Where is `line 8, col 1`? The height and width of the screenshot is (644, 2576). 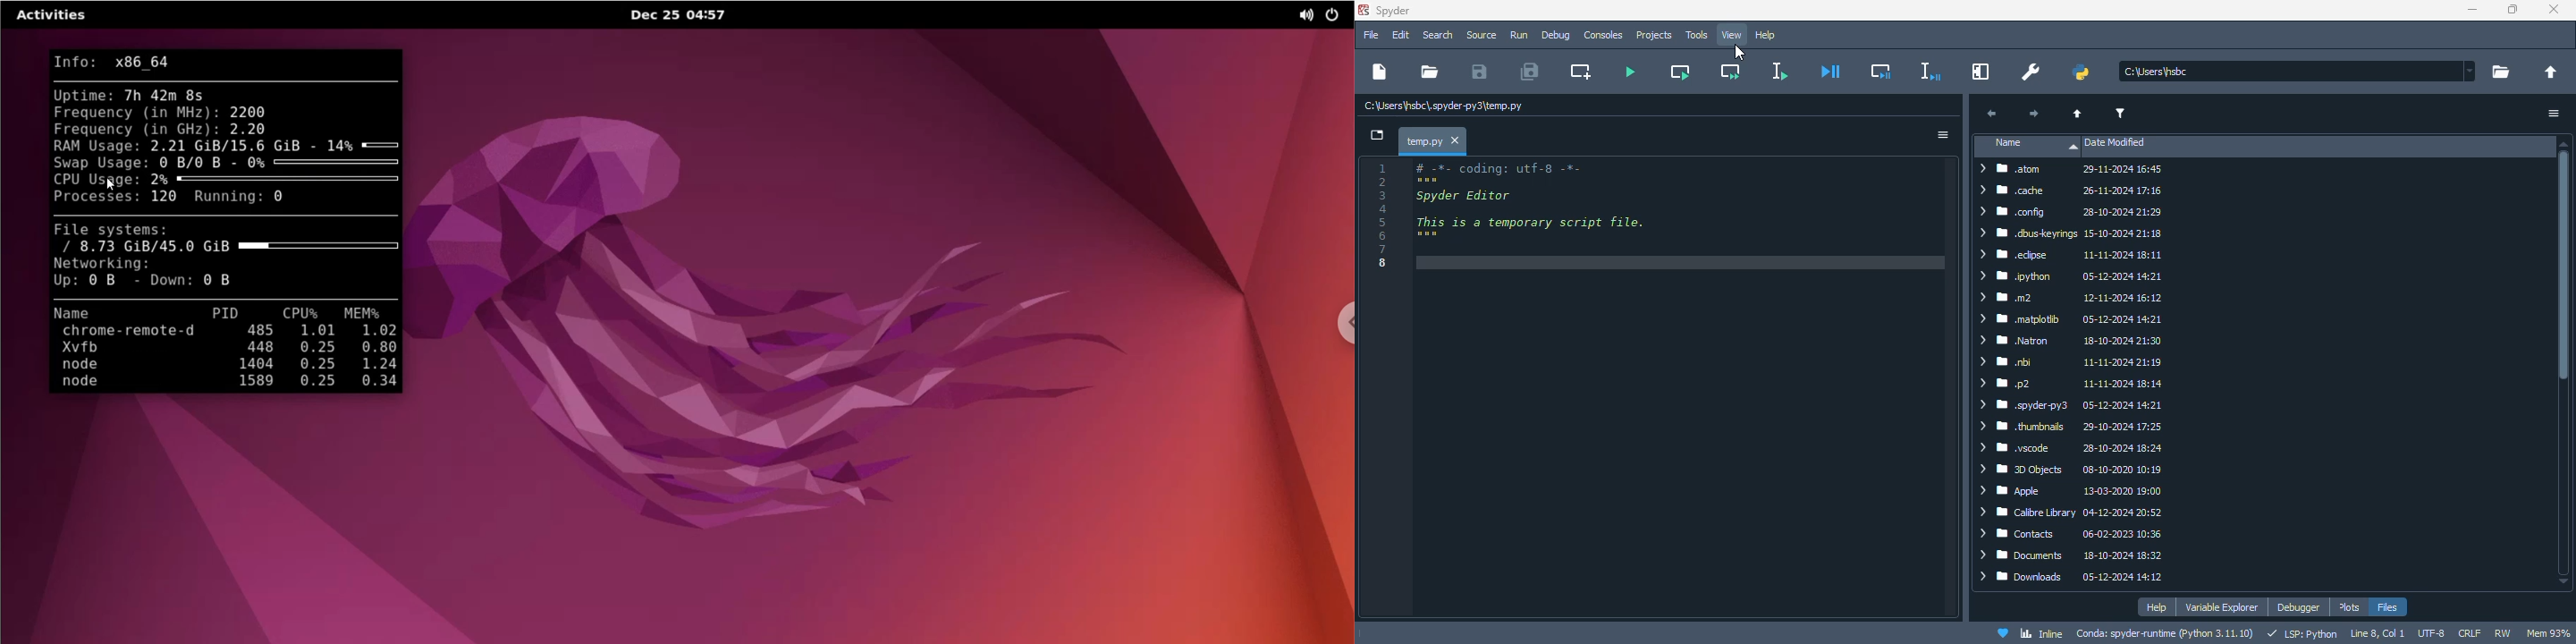 line 8, col 1 is located at coordinates (2378, 634).